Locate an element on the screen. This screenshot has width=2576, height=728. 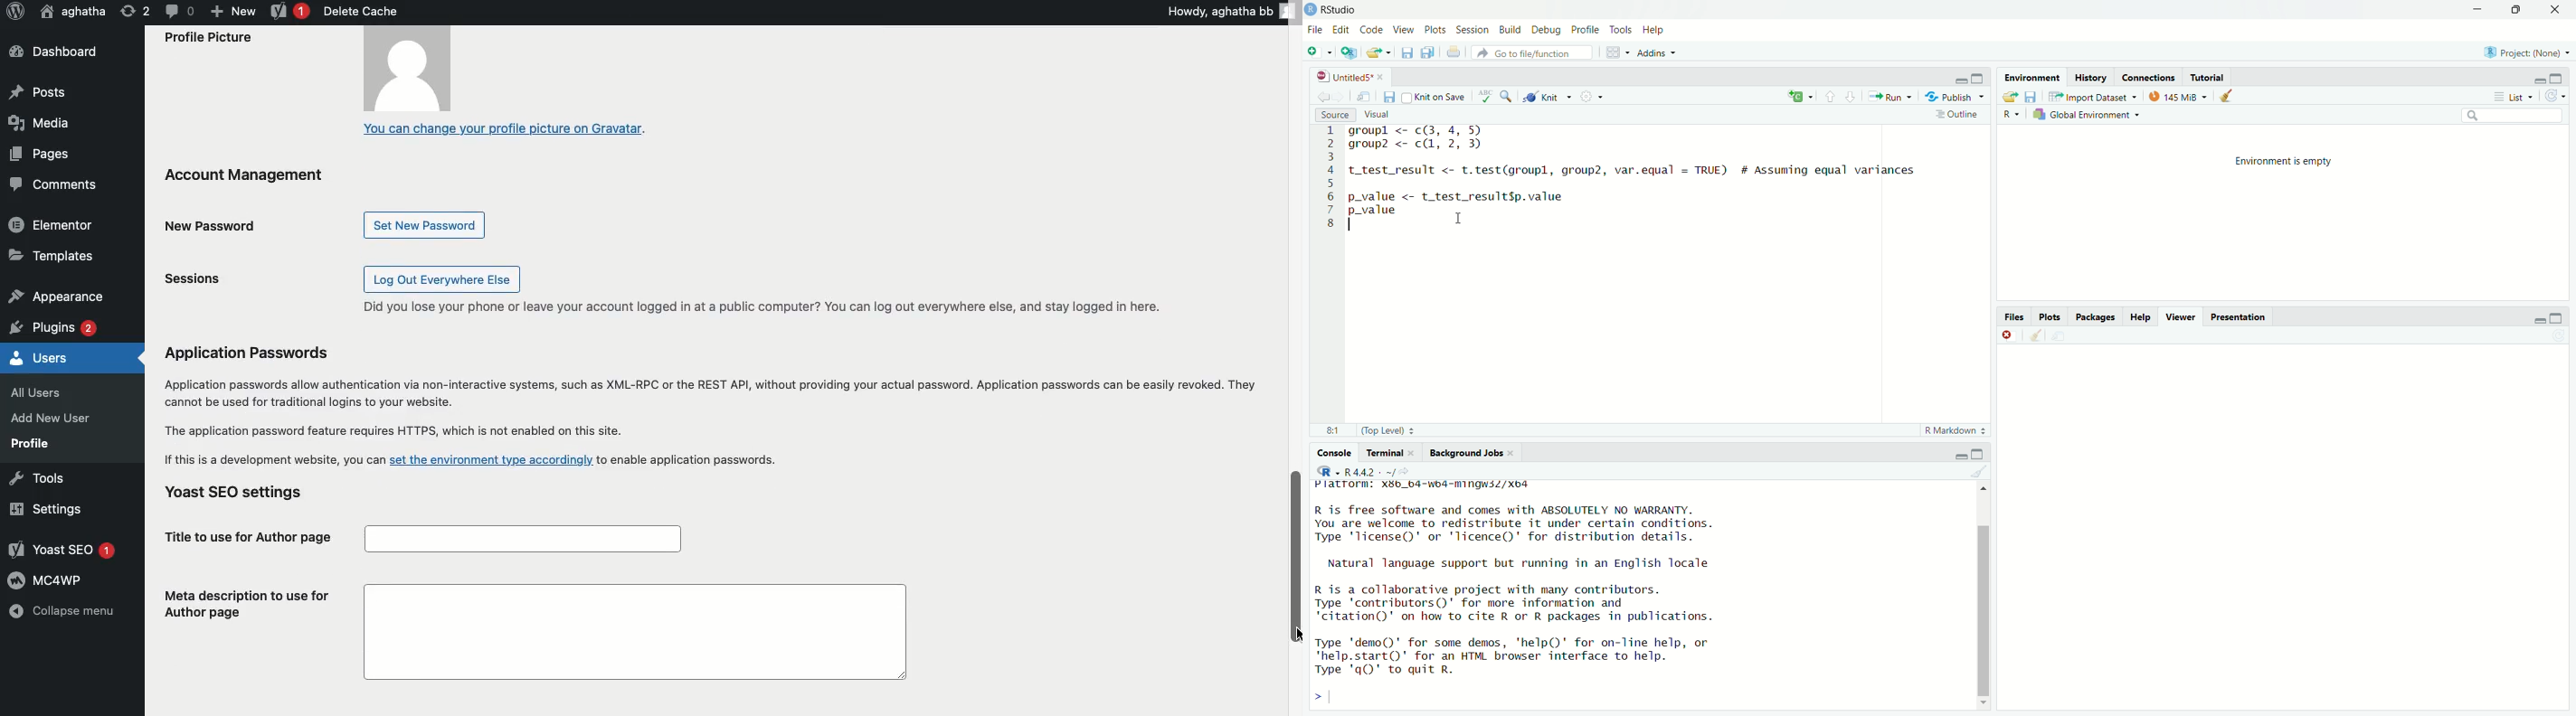
cursor is located at coordinates (1356, 224).